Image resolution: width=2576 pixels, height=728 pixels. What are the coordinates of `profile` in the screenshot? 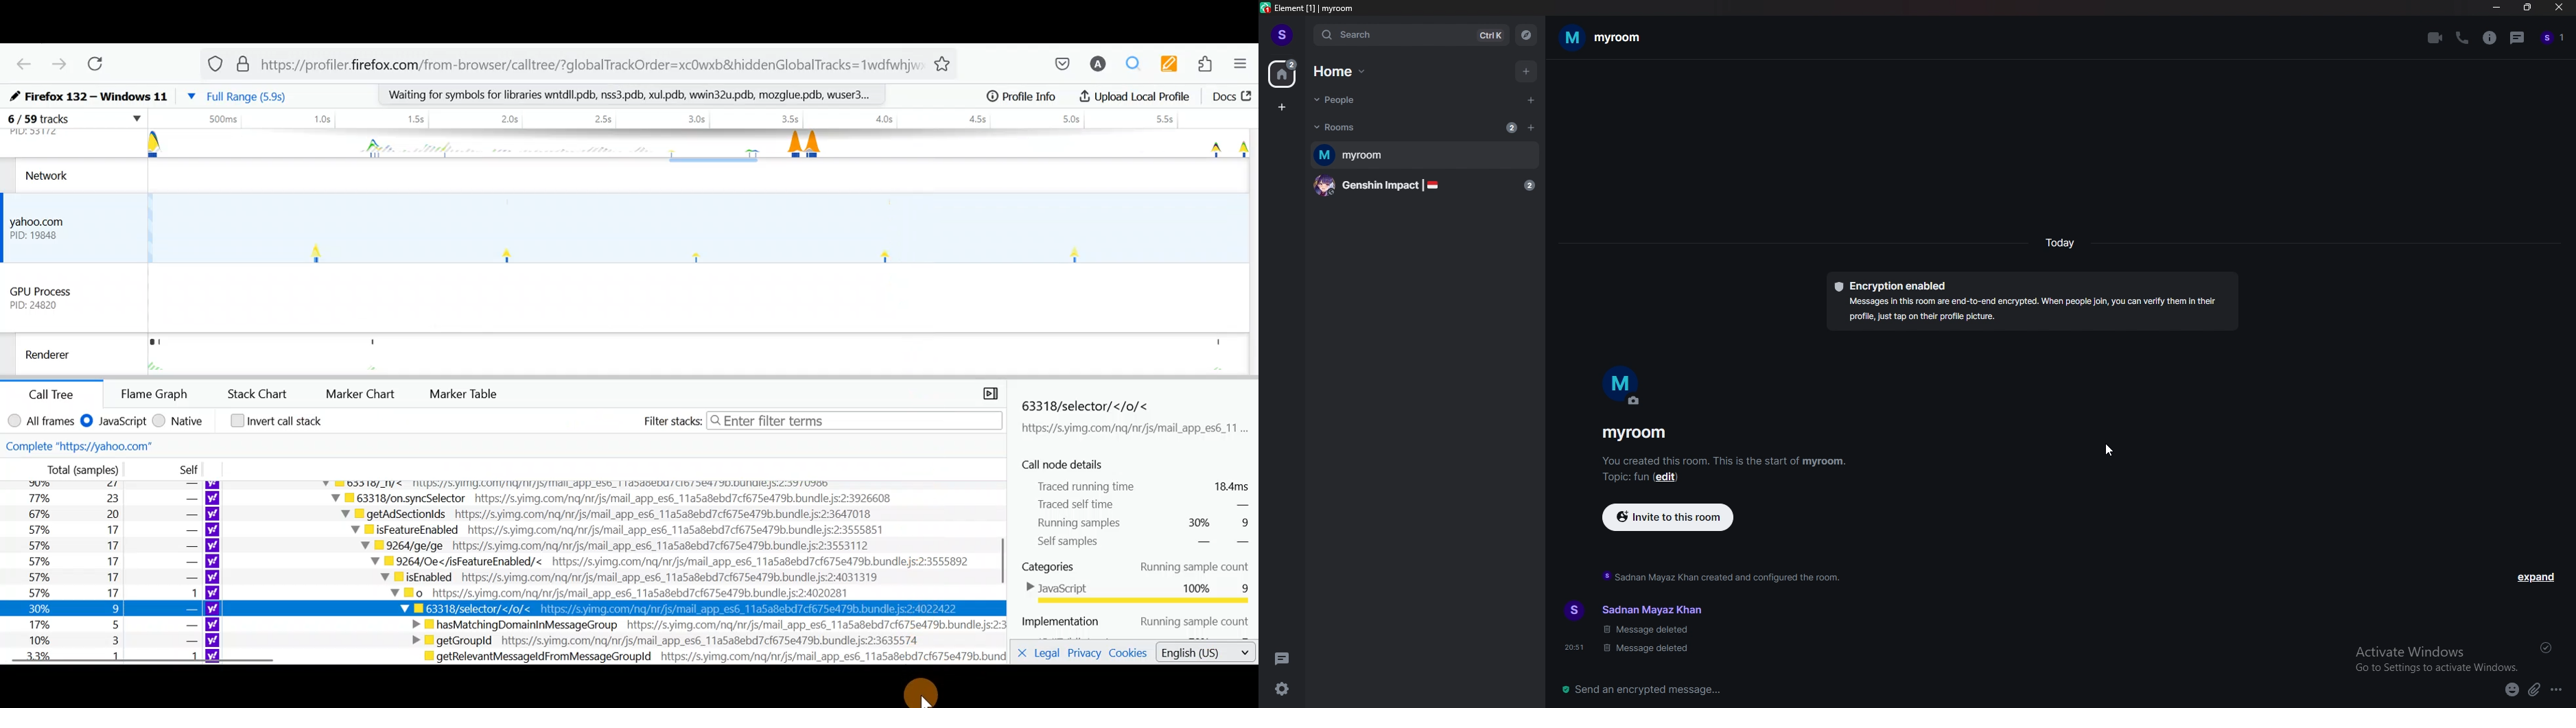 It's located at (1282, 34).